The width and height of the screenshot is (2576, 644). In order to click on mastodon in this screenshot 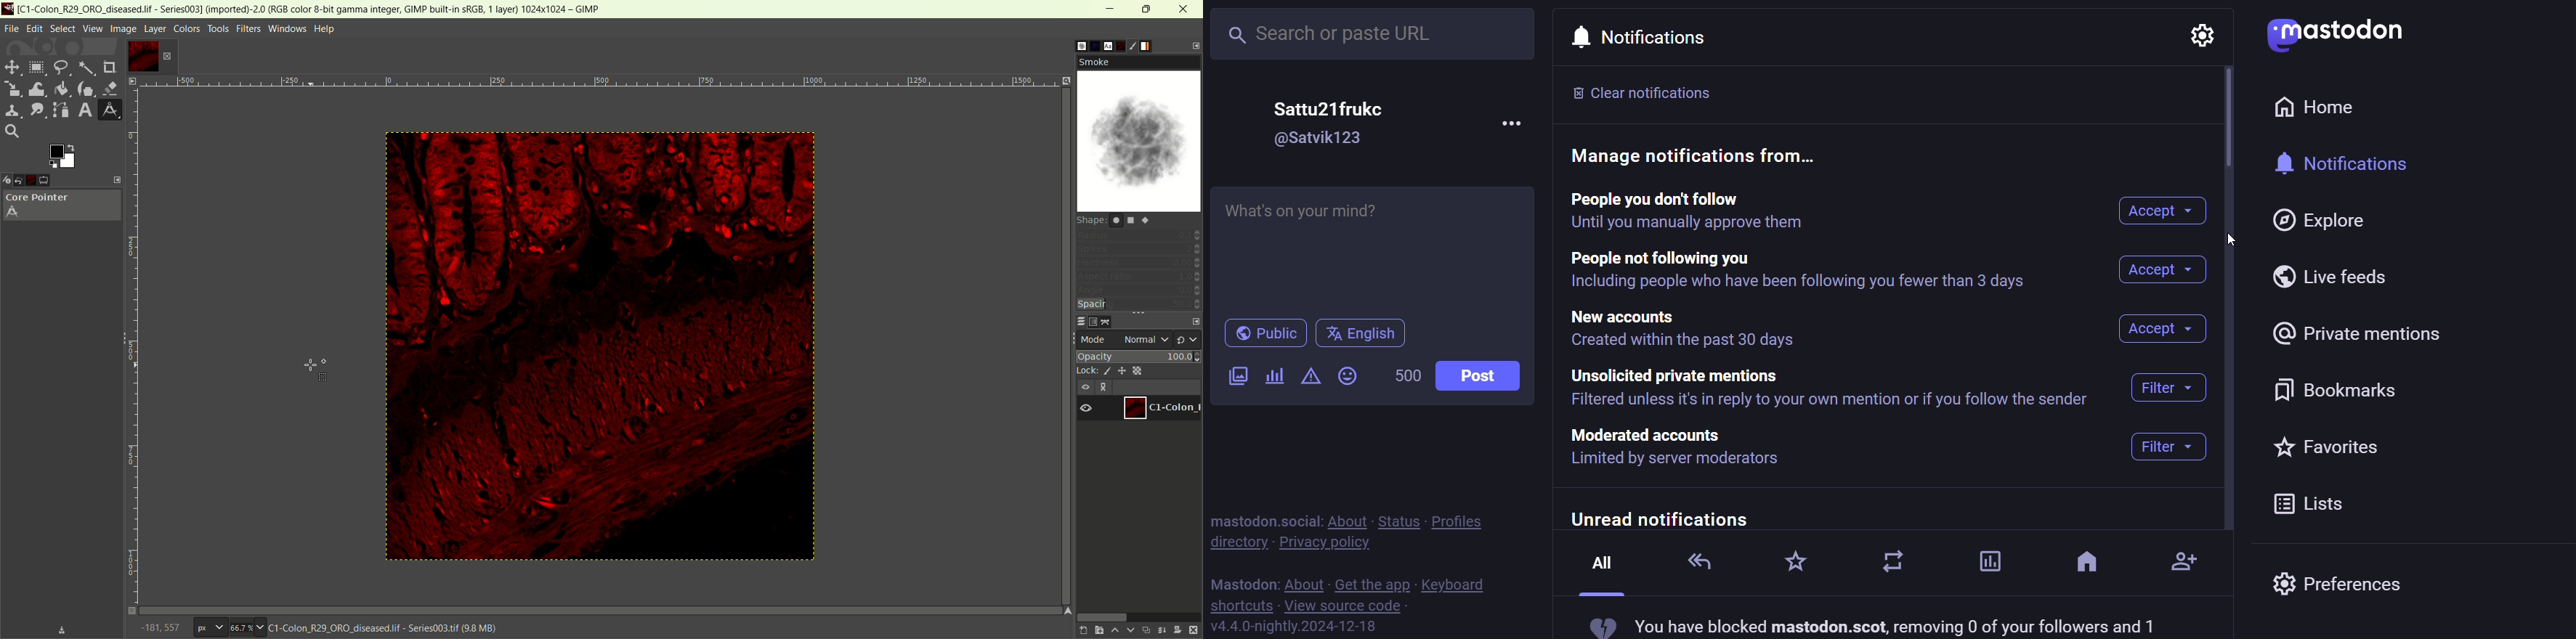, I will do `click(2334, 33)`.